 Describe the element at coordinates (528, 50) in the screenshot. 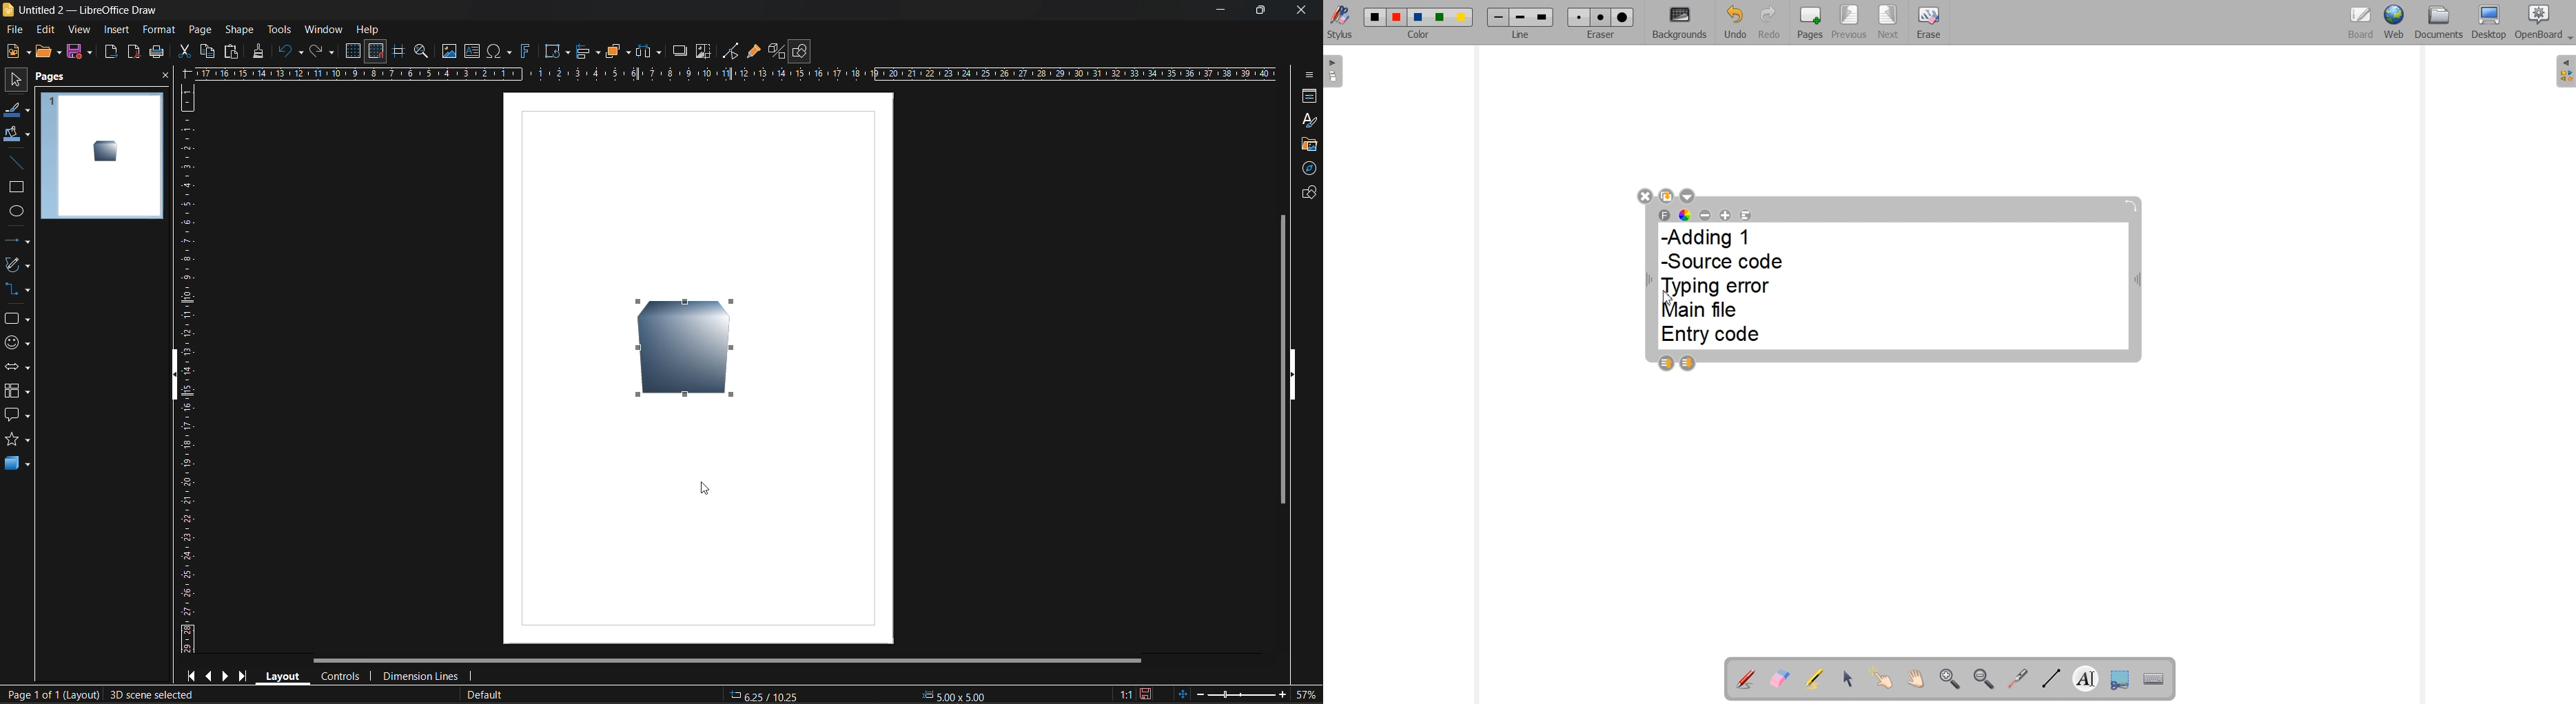

I see `fontwork` at that location.